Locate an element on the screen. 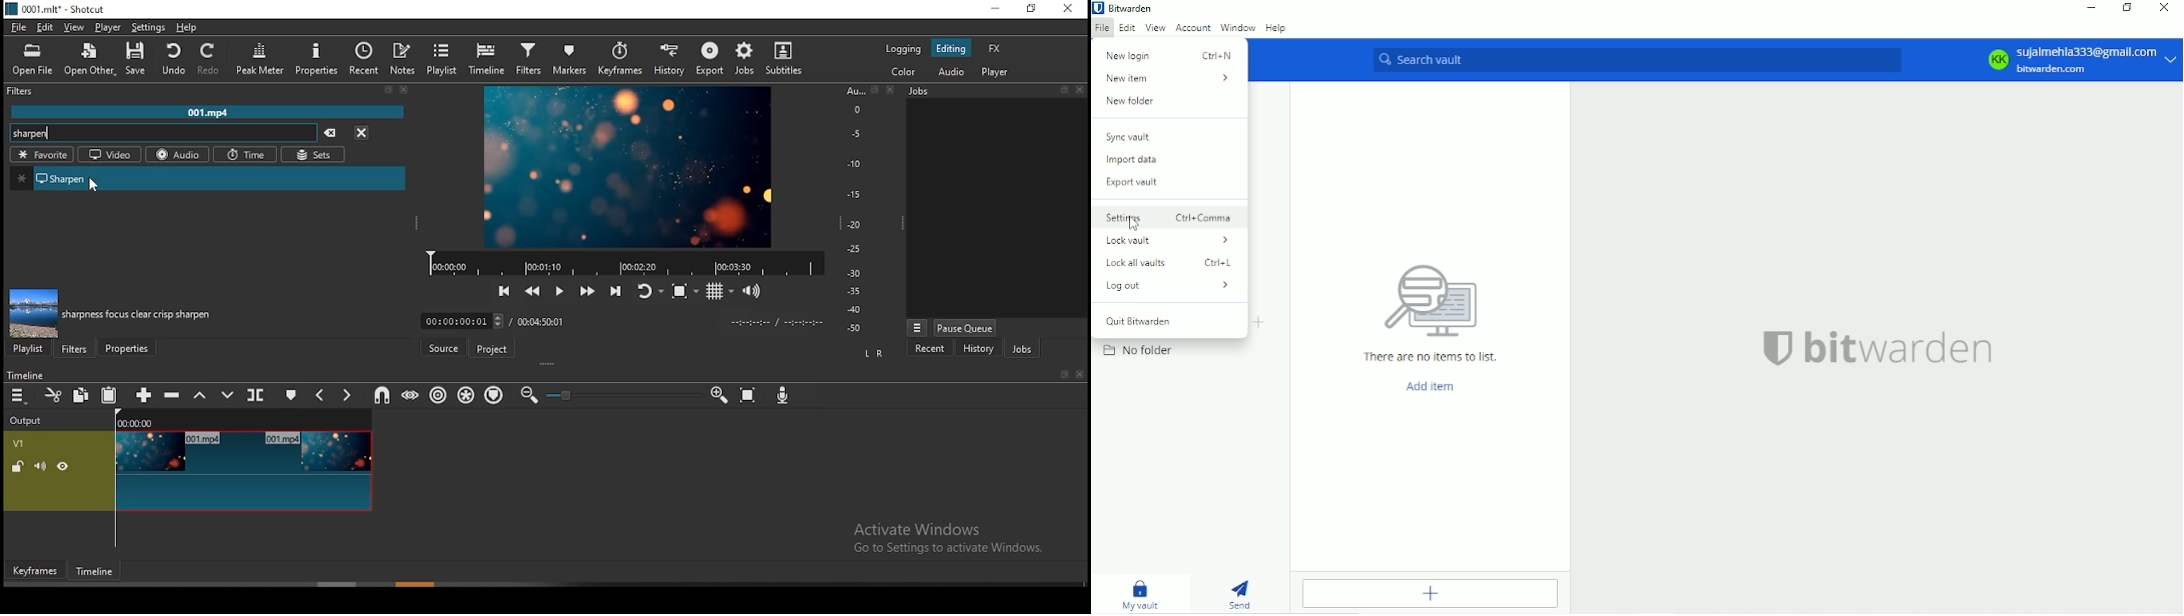 The height and width of the screenshot is (616, 2184). Sync vault is located at coordinates (1131, 136).